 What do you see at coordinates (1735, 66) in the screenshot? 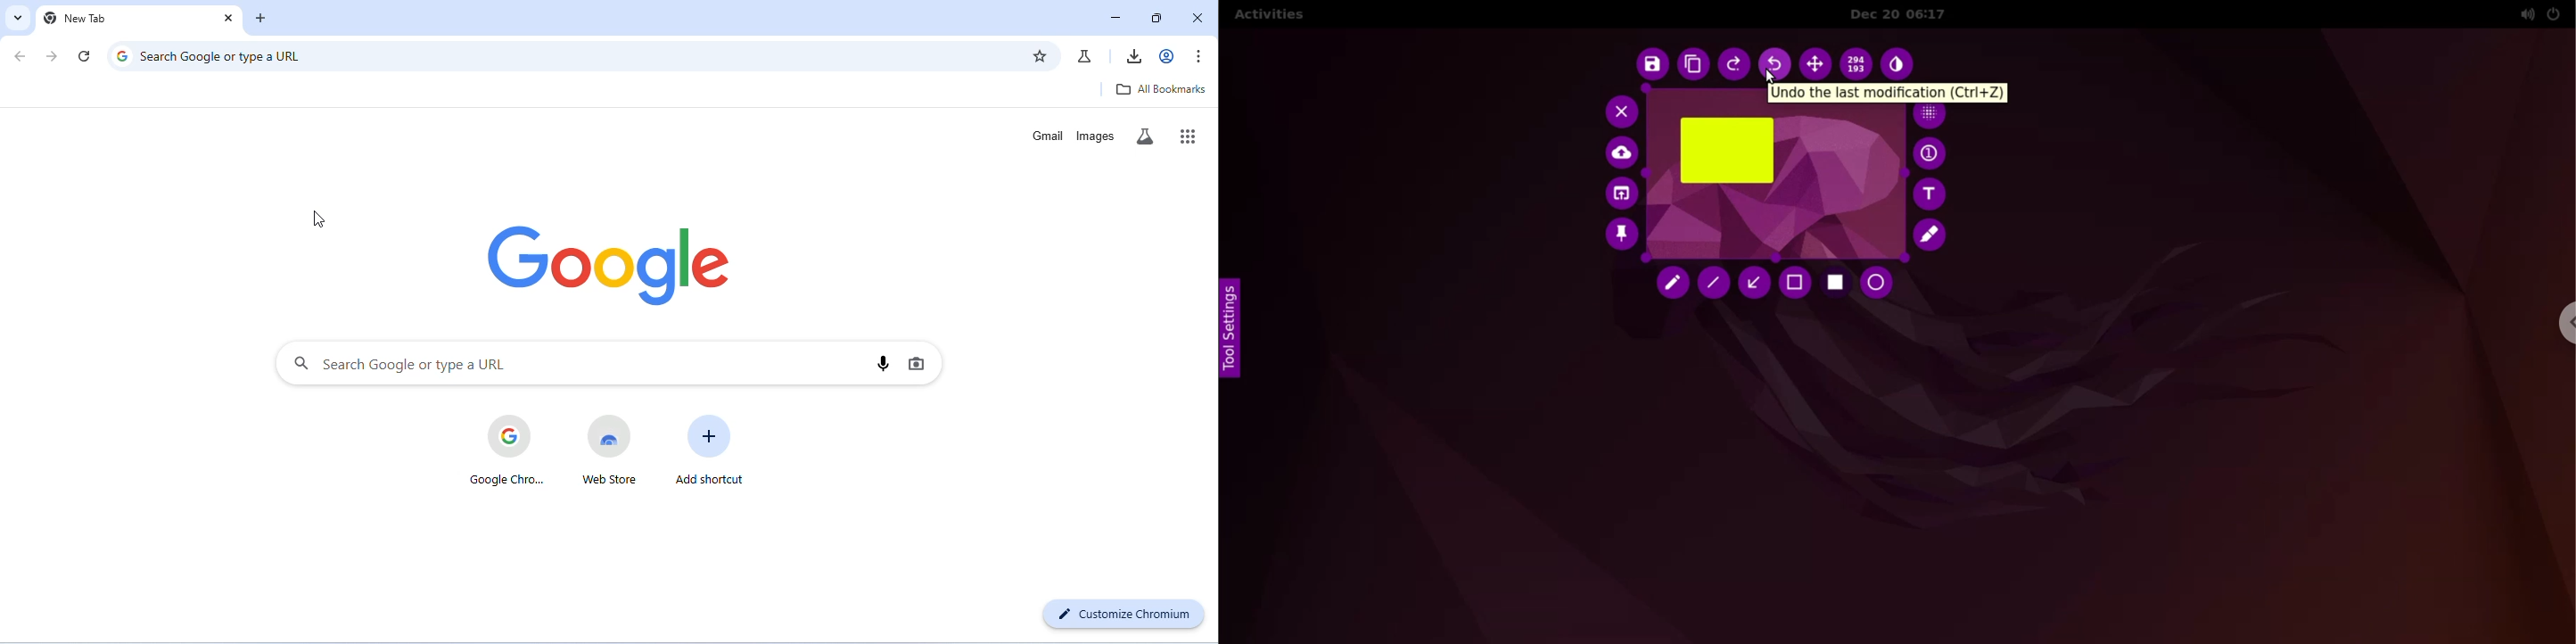
I see `redo` at bounding box center [1735, 66].